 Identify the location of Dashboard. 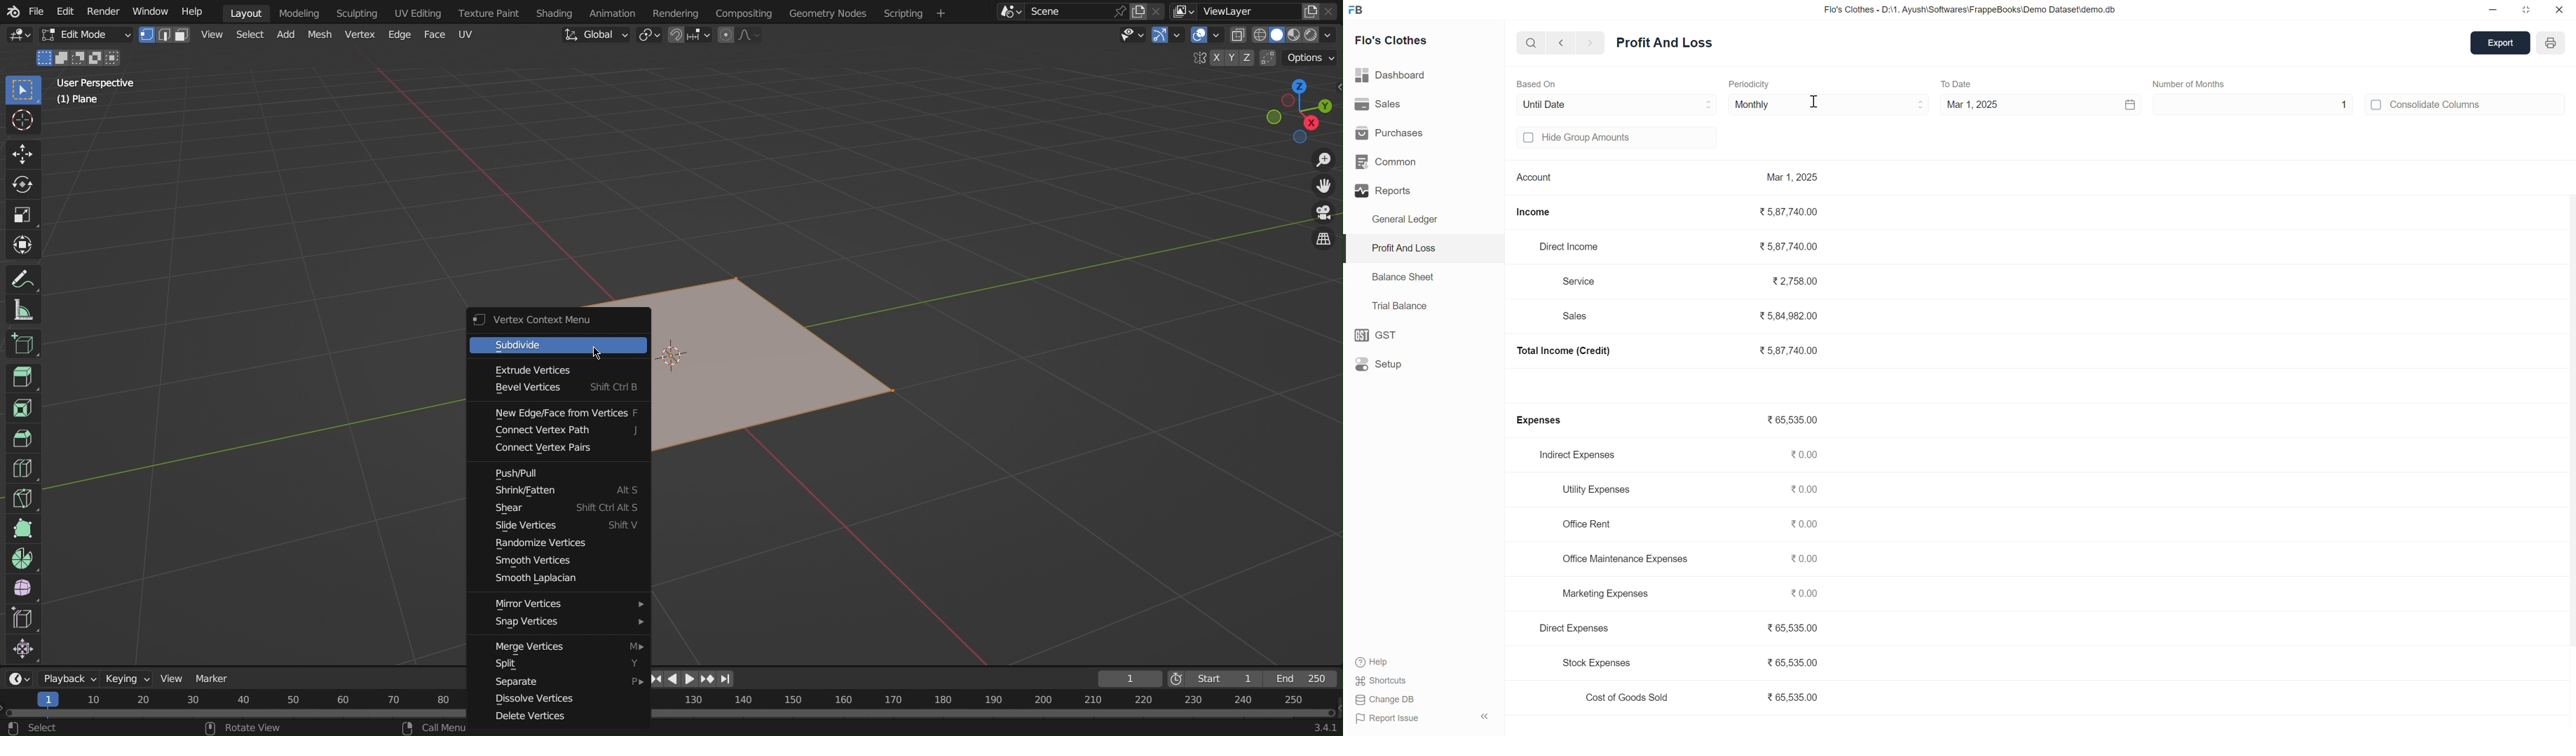
(1395, 75).